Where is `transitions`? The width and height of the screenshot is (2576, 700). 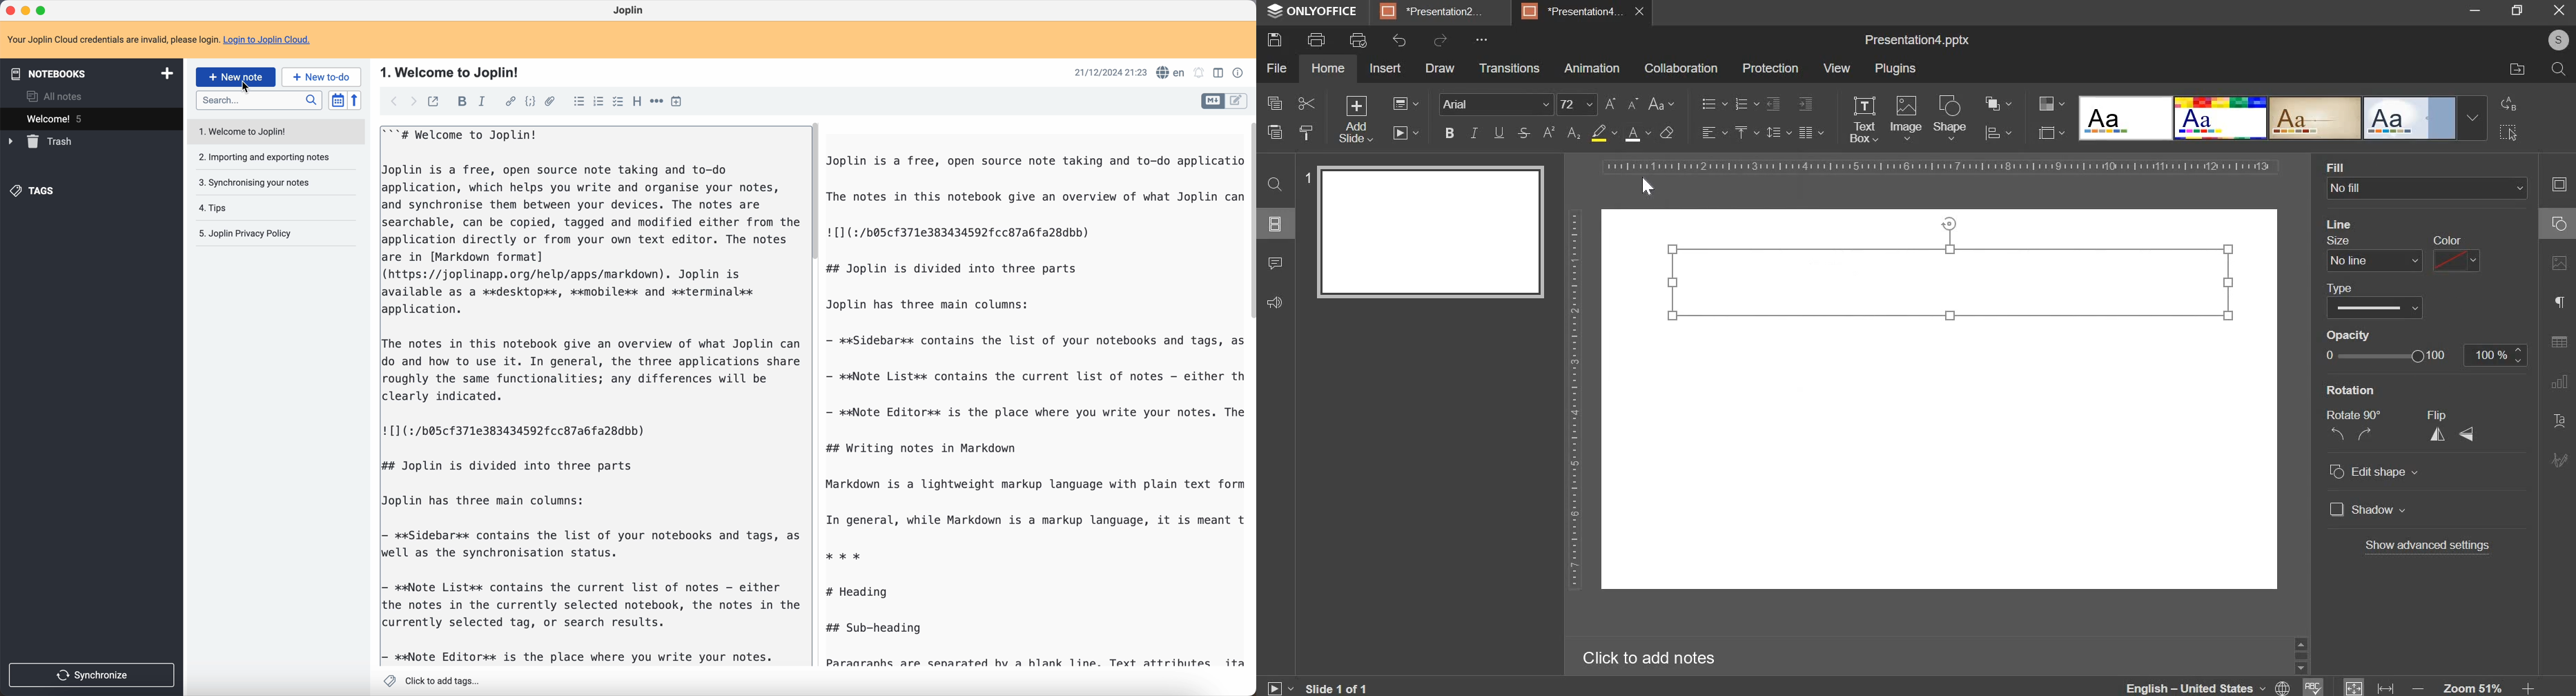
transitions is located at coordinates (1509, 68).